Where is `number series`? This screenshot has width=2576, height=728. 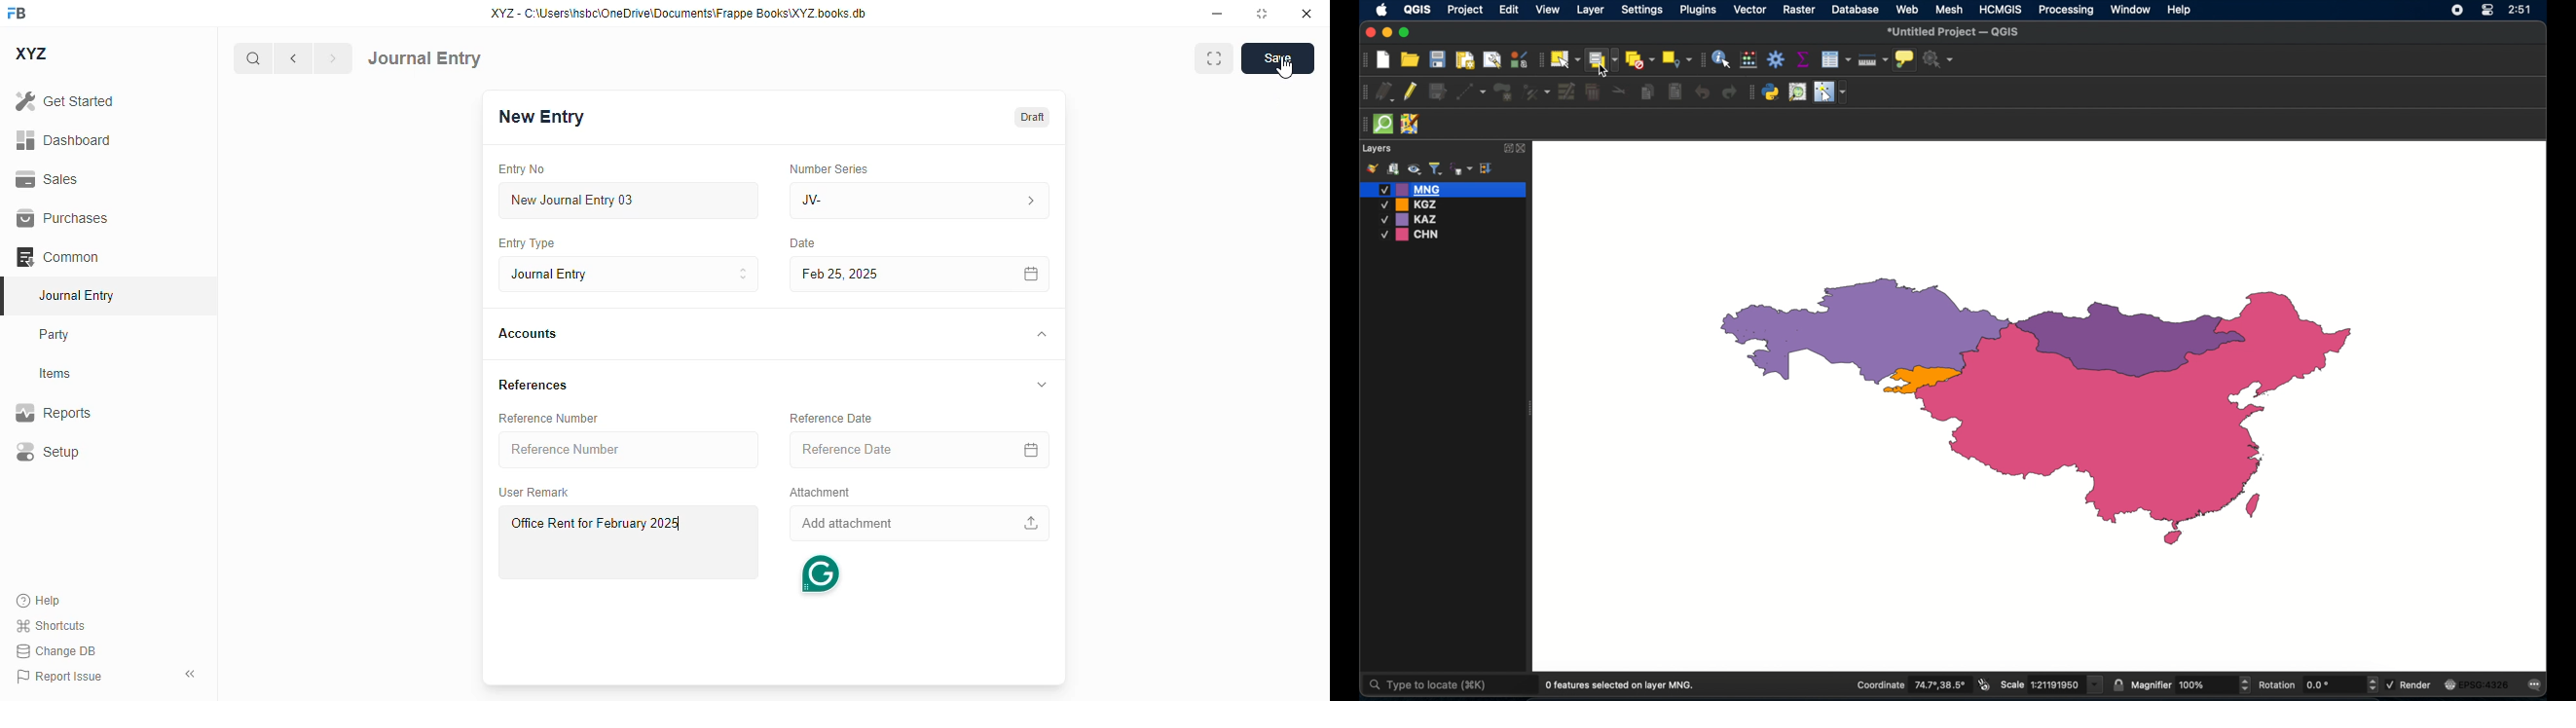 number series is located at coordinates (824, 168).